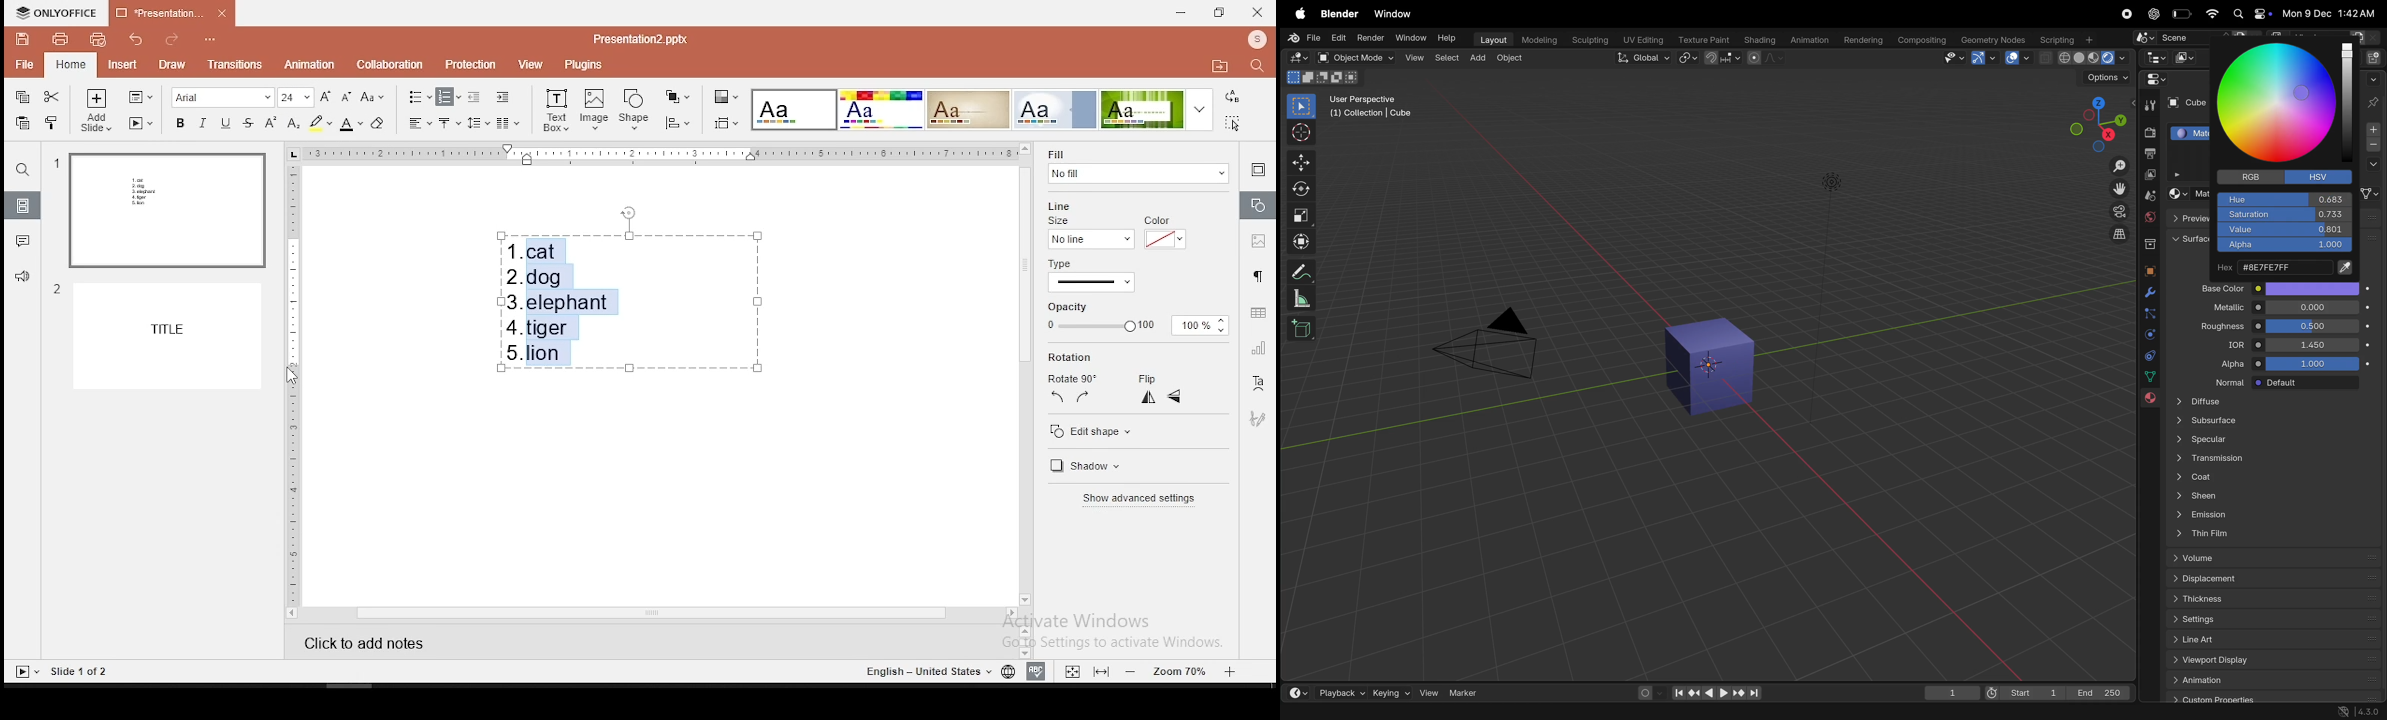 Image resolution: width=2408 pixels, height=728 pixels. Describe the element at coordinates (1176, 398) in the screenshot. I see `horizontal` at that location.